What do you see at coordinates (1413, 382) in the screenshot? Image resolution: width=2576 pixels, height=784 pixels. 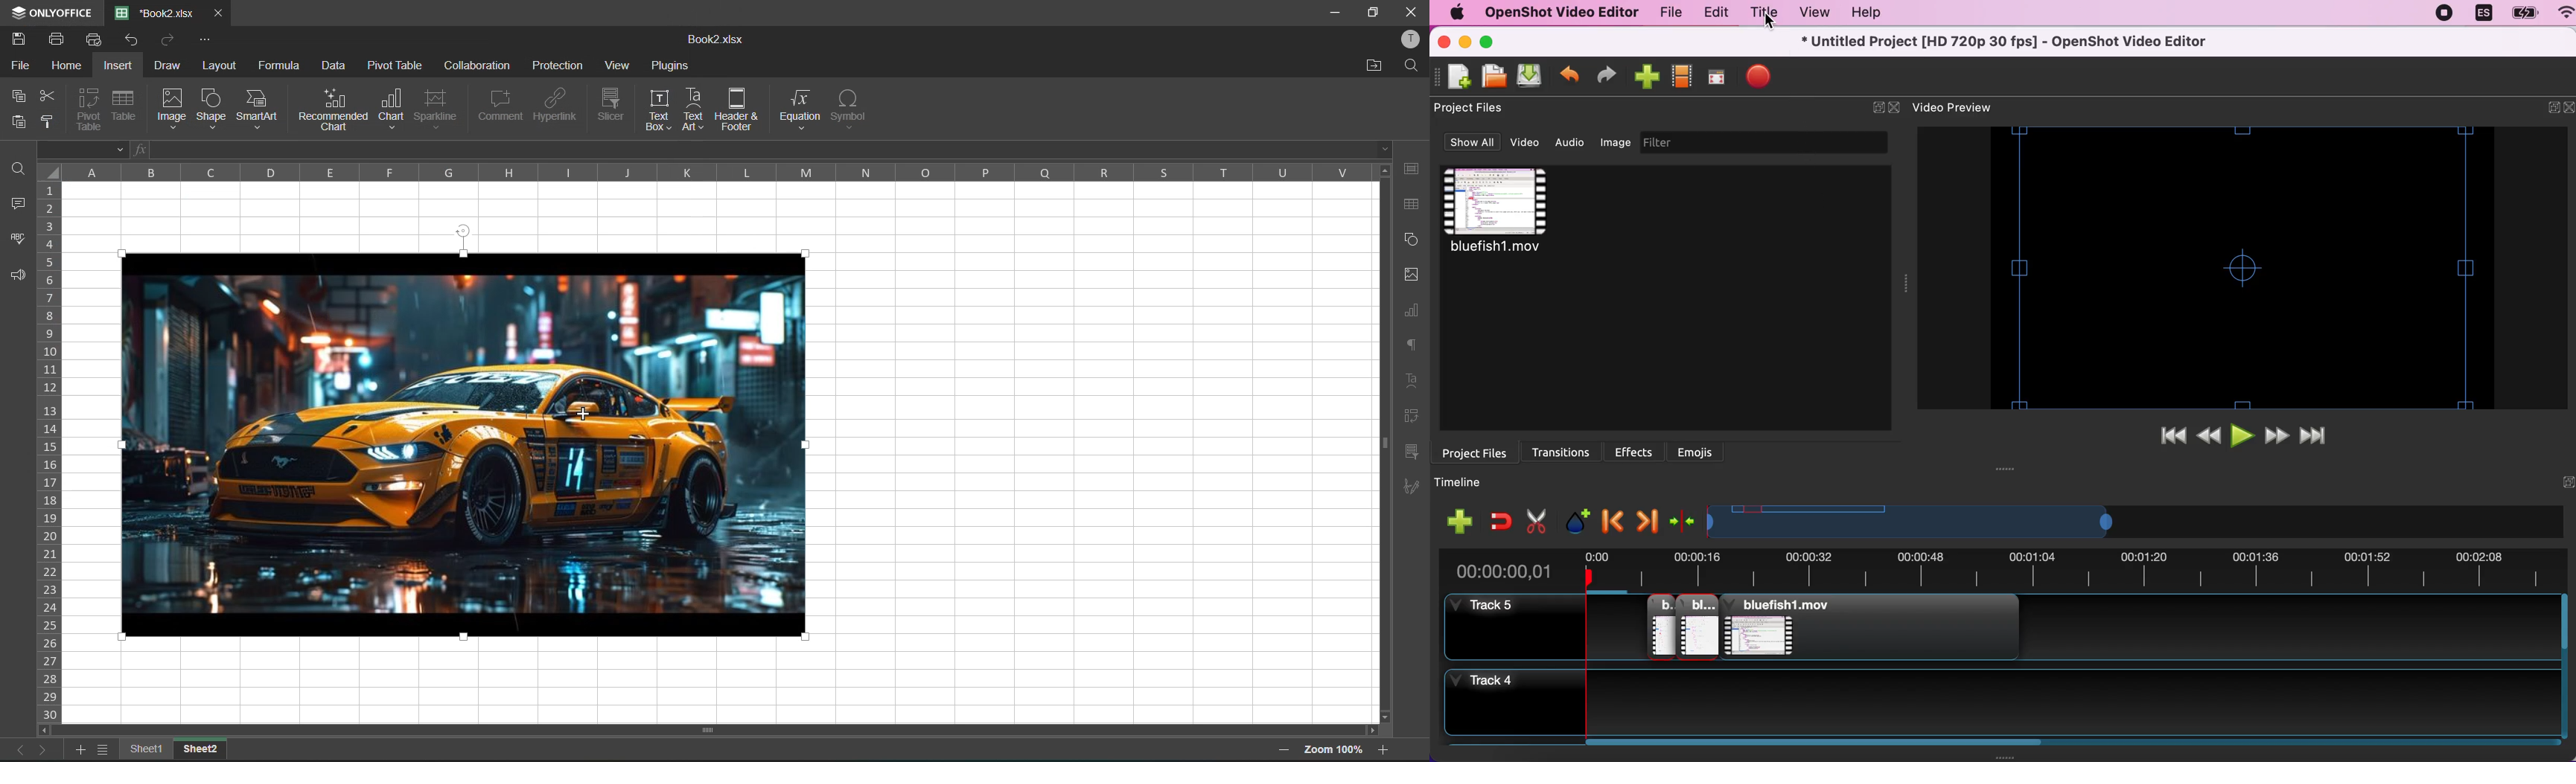 I see `text` at bounding box center [1413, 382].